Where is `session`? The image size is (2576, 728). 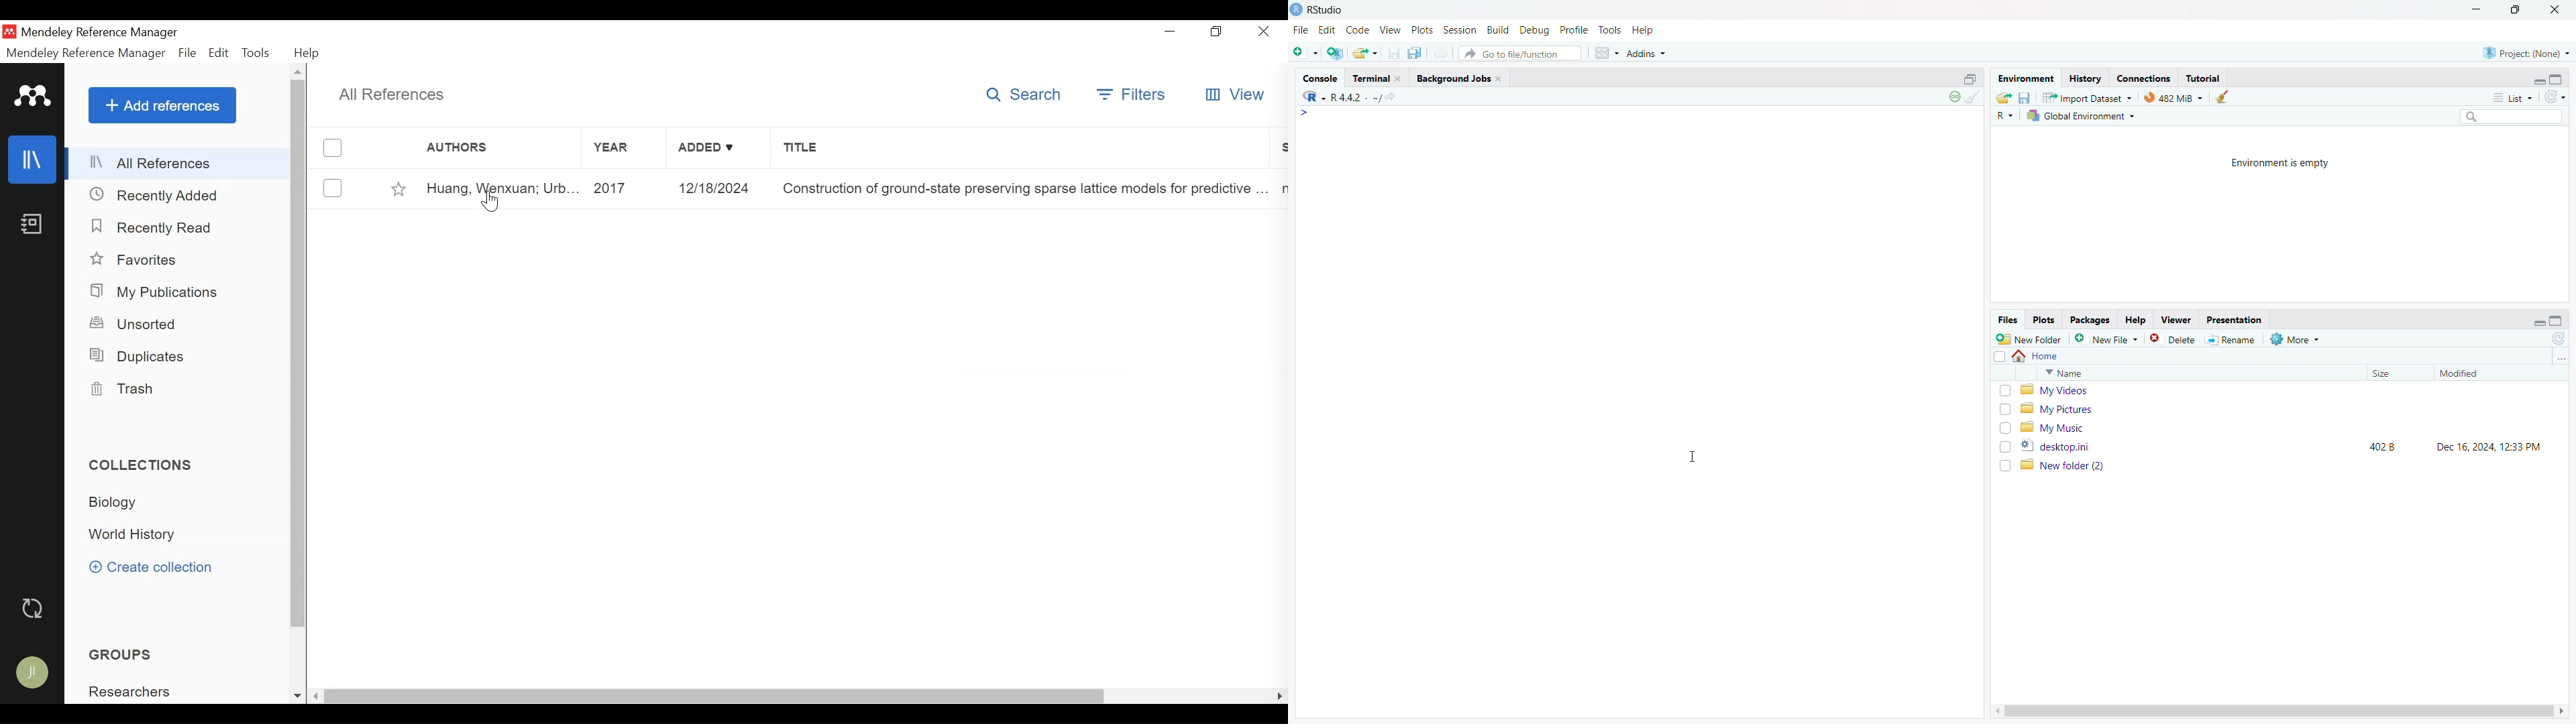
session is located at coordinates (1460, 29).